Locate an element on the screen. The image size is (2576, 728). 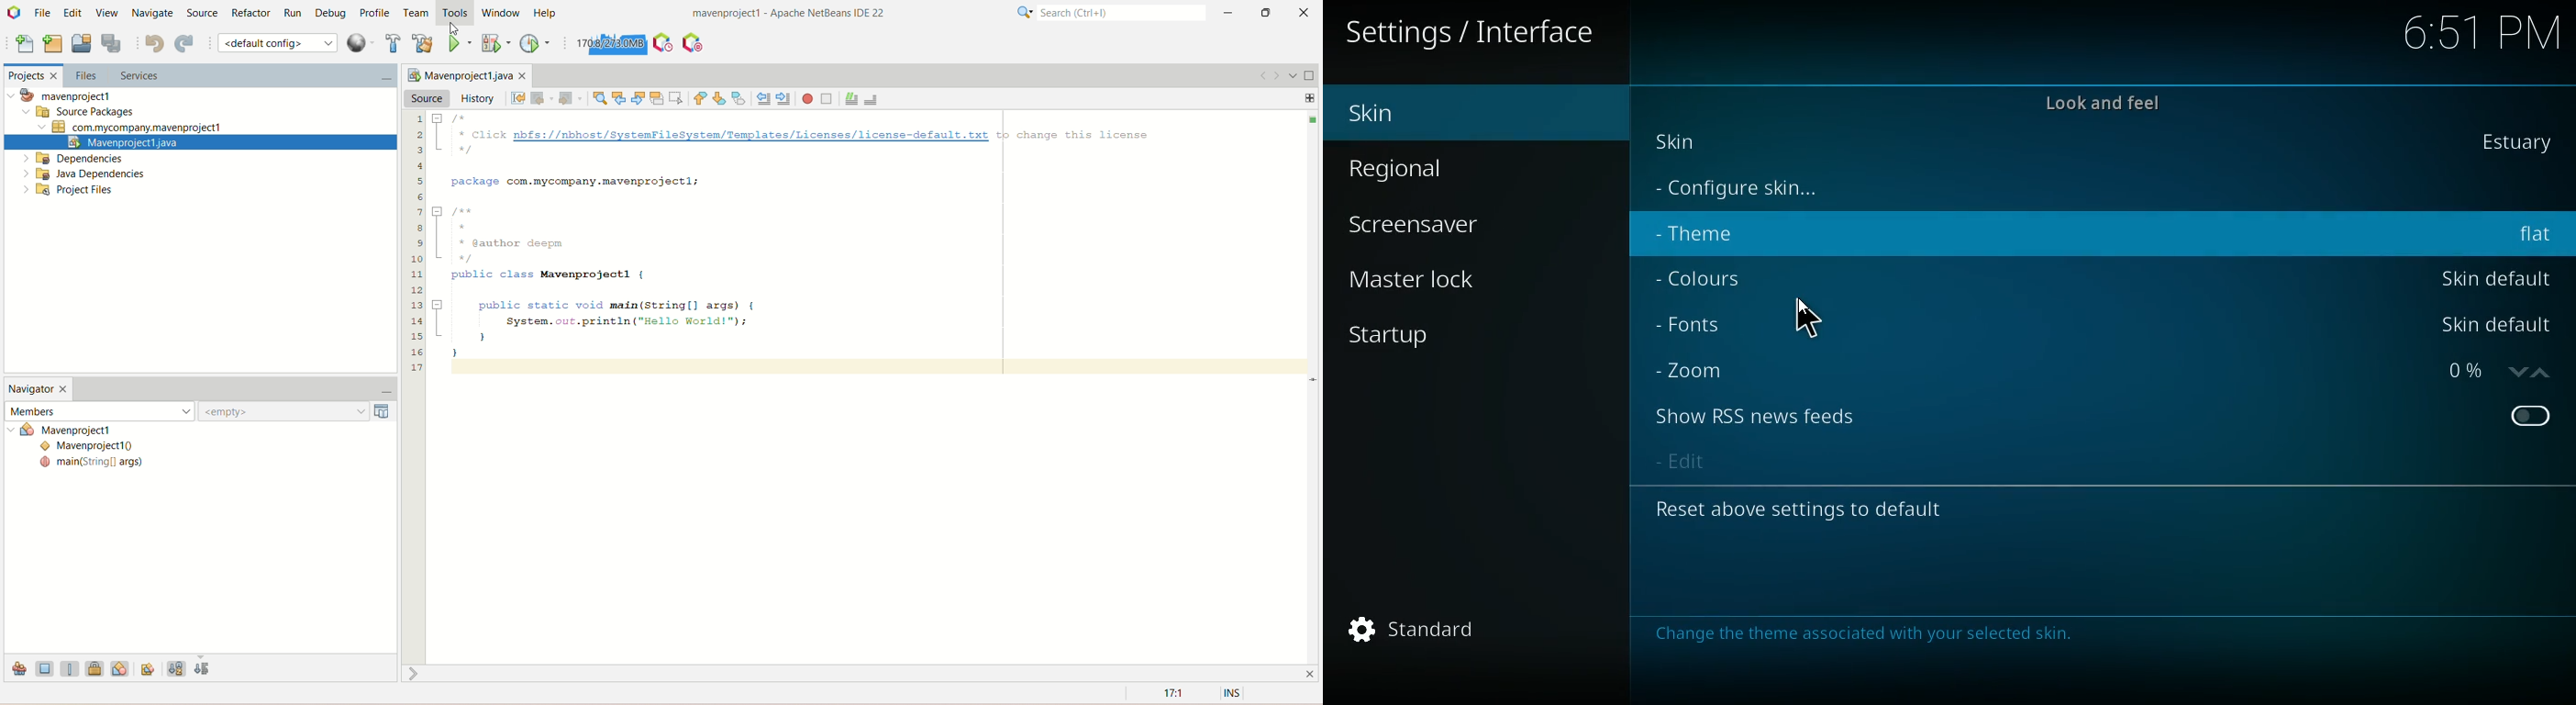
skin default is located at coordinates (2492, 325).